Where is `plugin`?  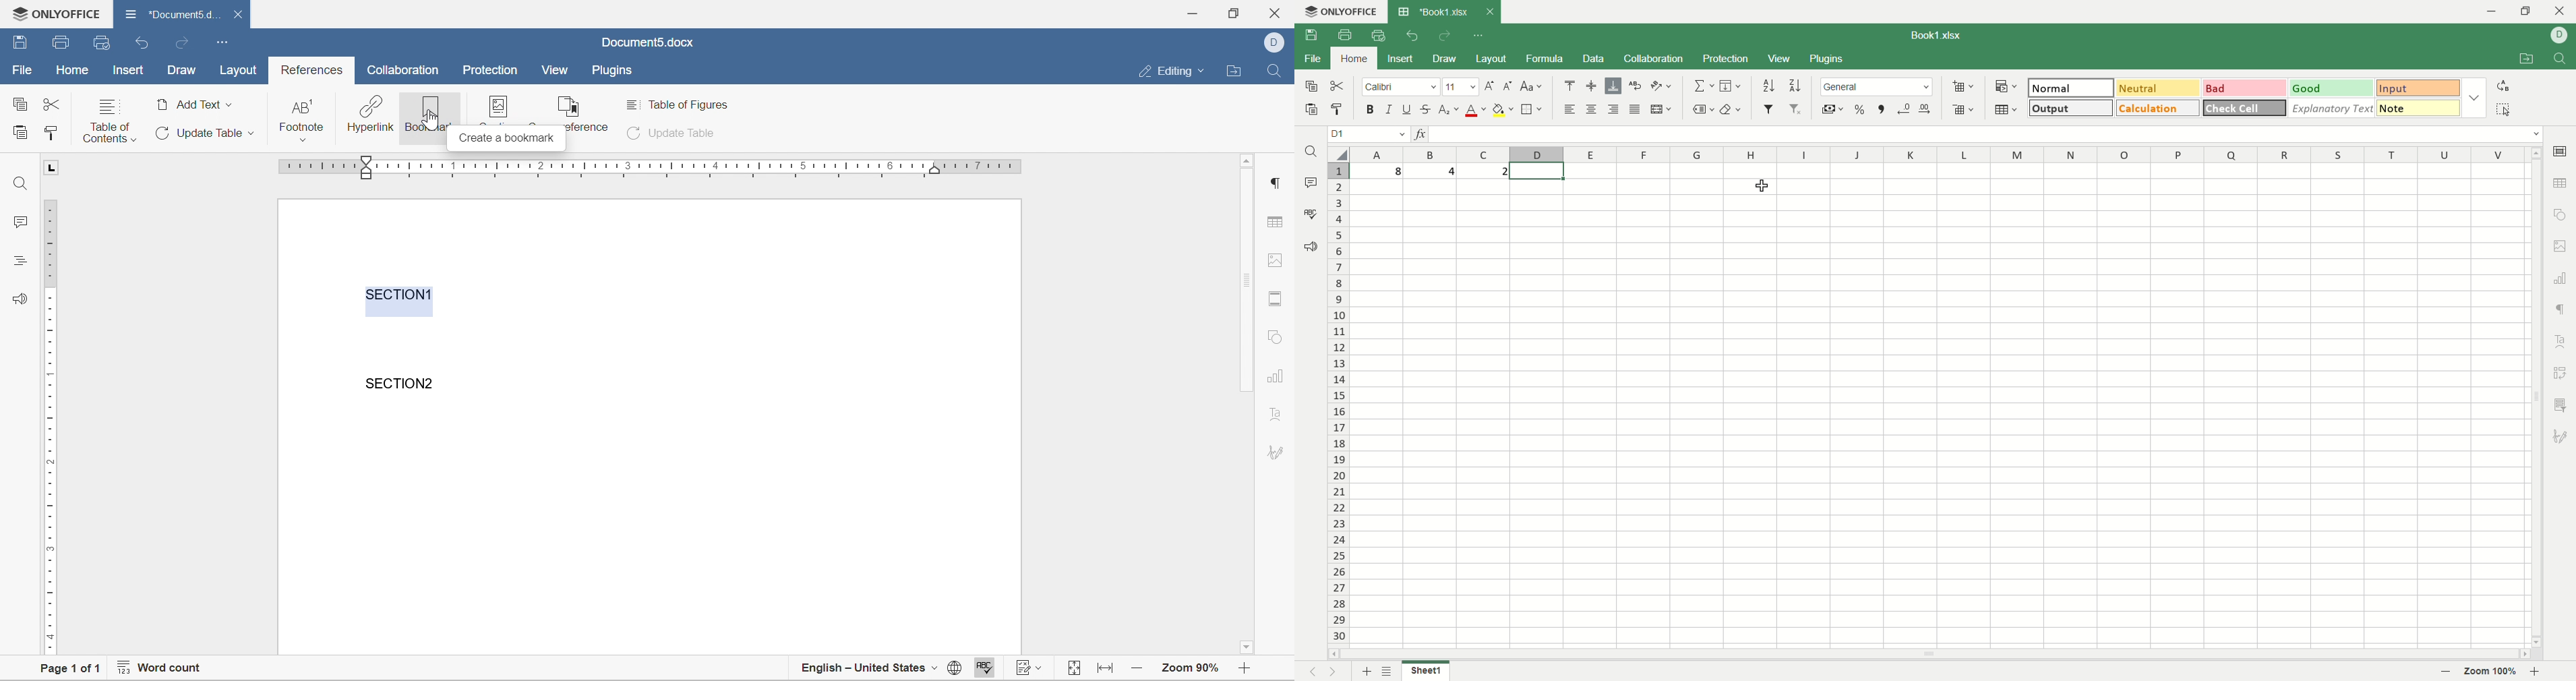
plugin is located at coordinates (1824, 57).